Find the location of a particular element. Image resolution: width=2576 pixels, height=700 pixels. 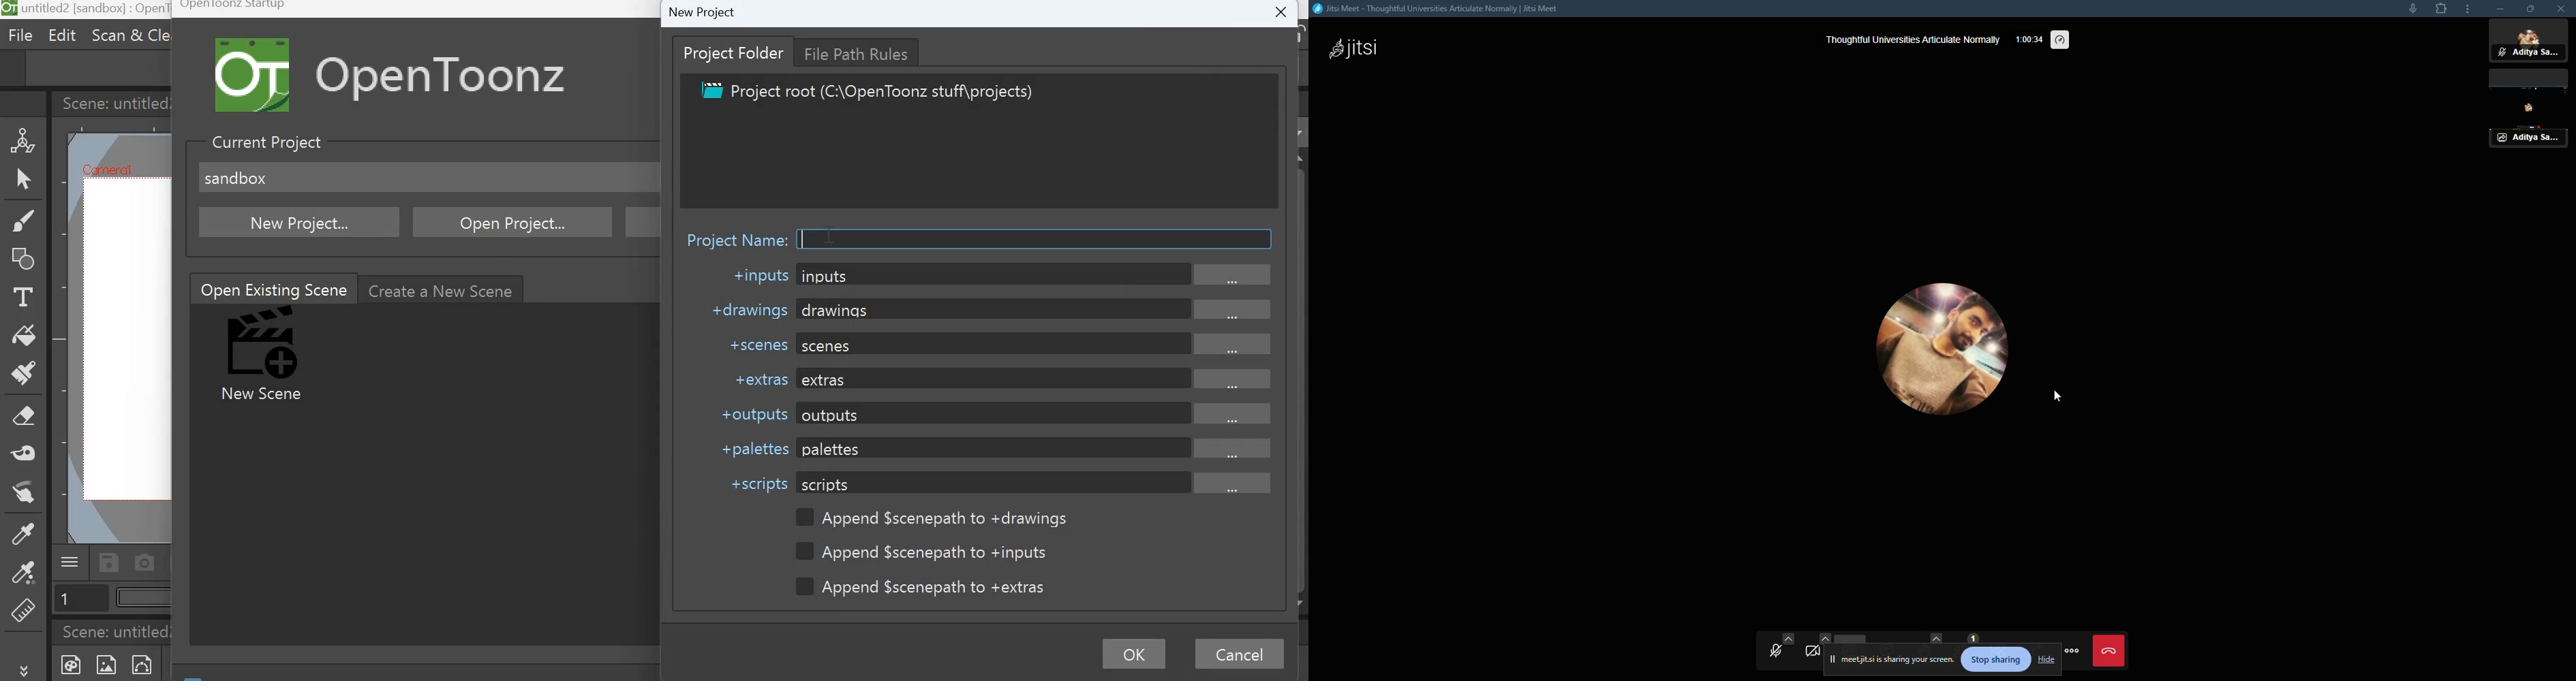

File is located at coordinates (22, 36).